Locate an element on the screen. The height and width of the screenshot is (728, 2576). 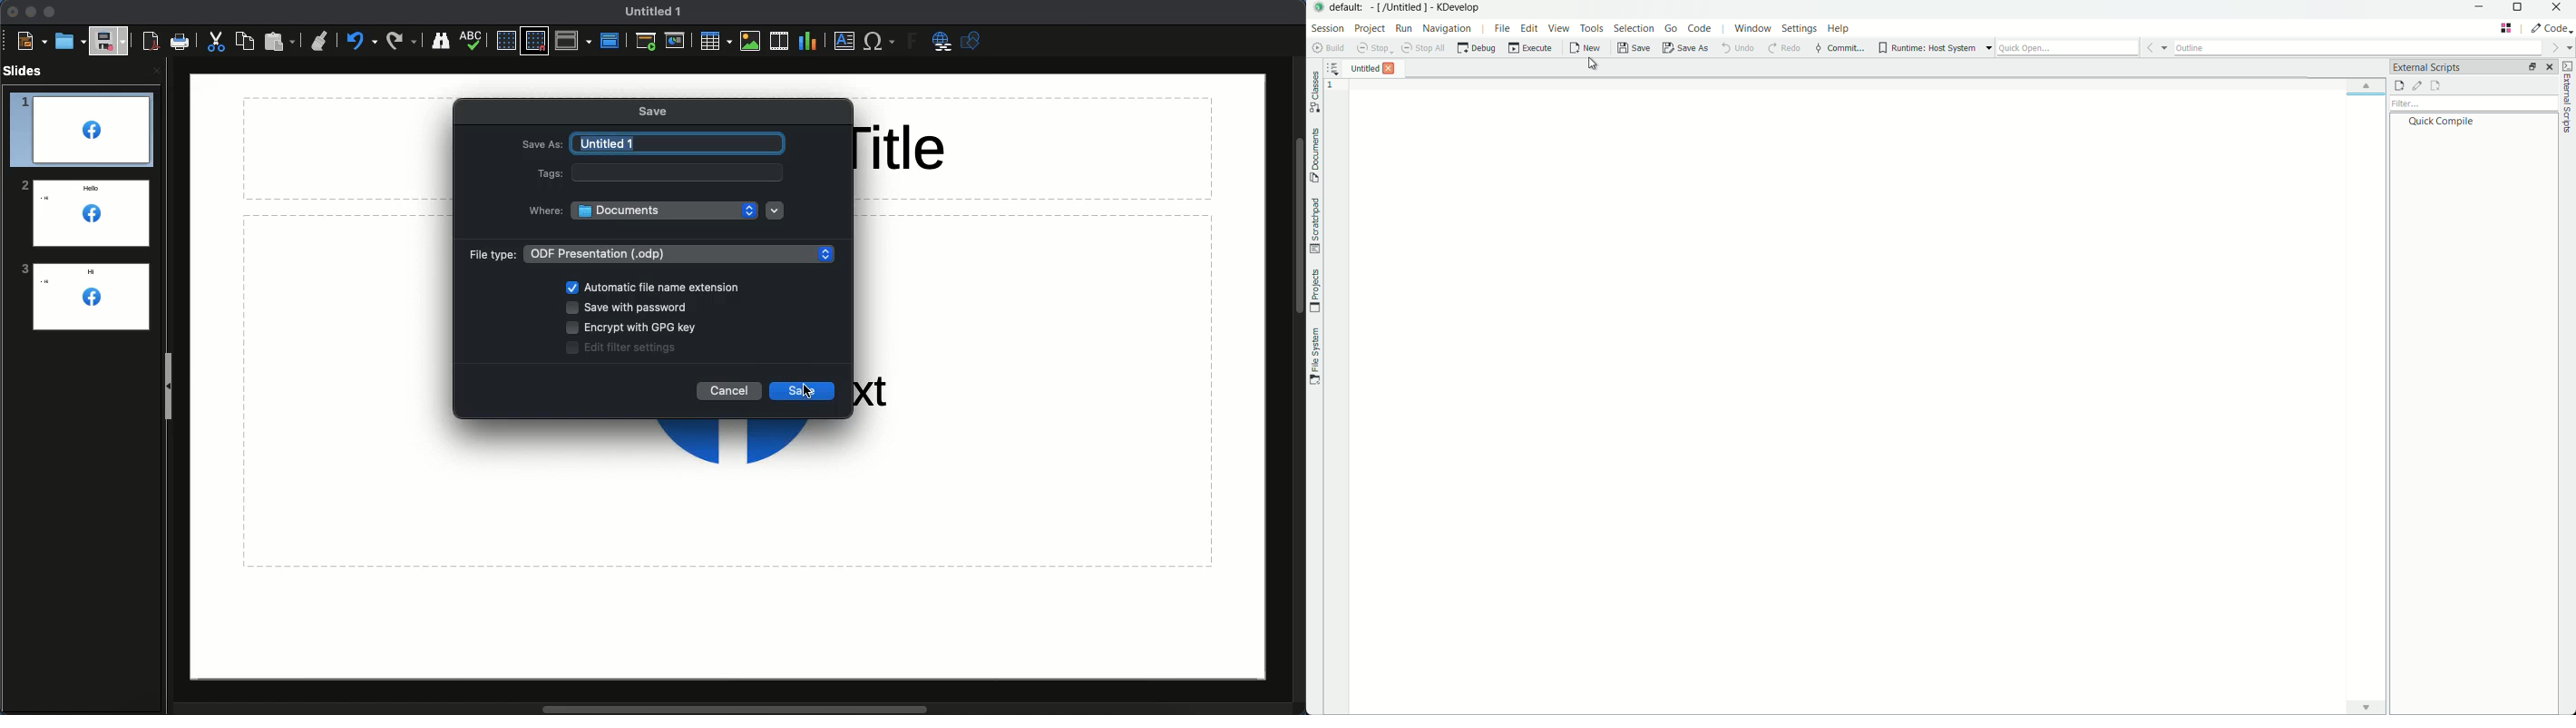
Save as is located at coordinates (655, 142).